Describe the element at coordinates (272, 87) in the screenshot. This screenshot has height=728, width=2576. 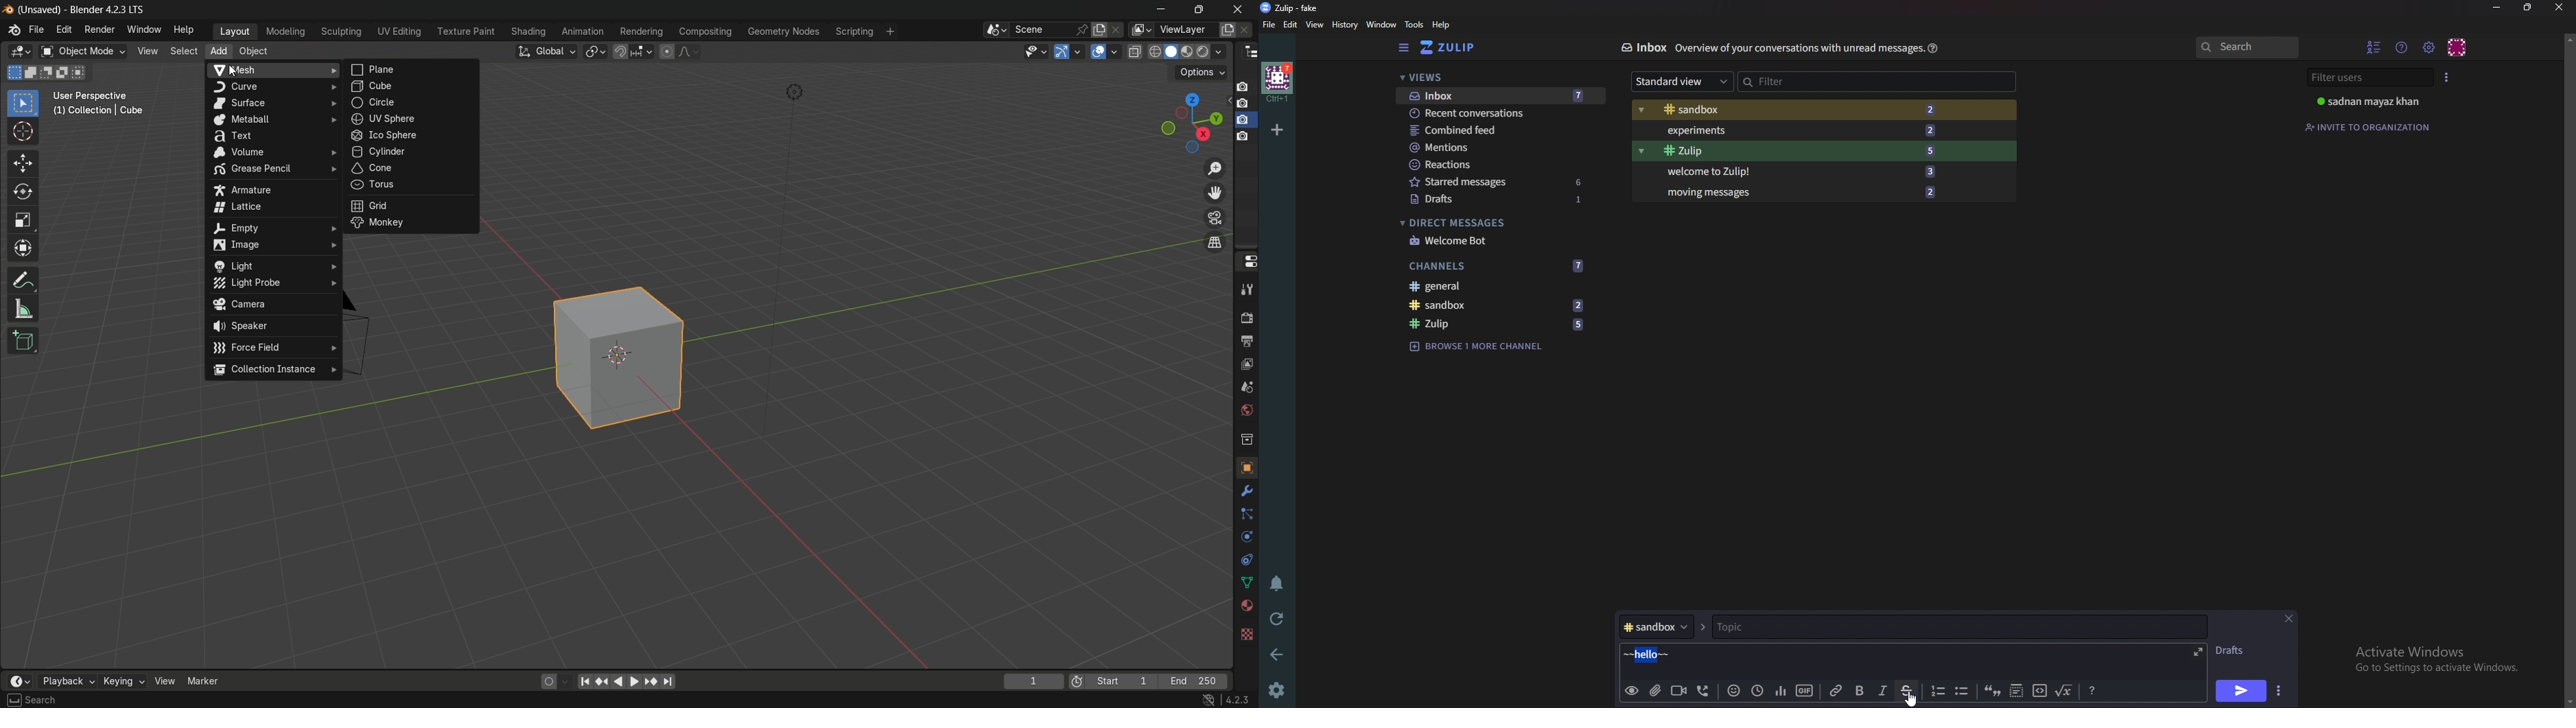
I see `curve` at that location.